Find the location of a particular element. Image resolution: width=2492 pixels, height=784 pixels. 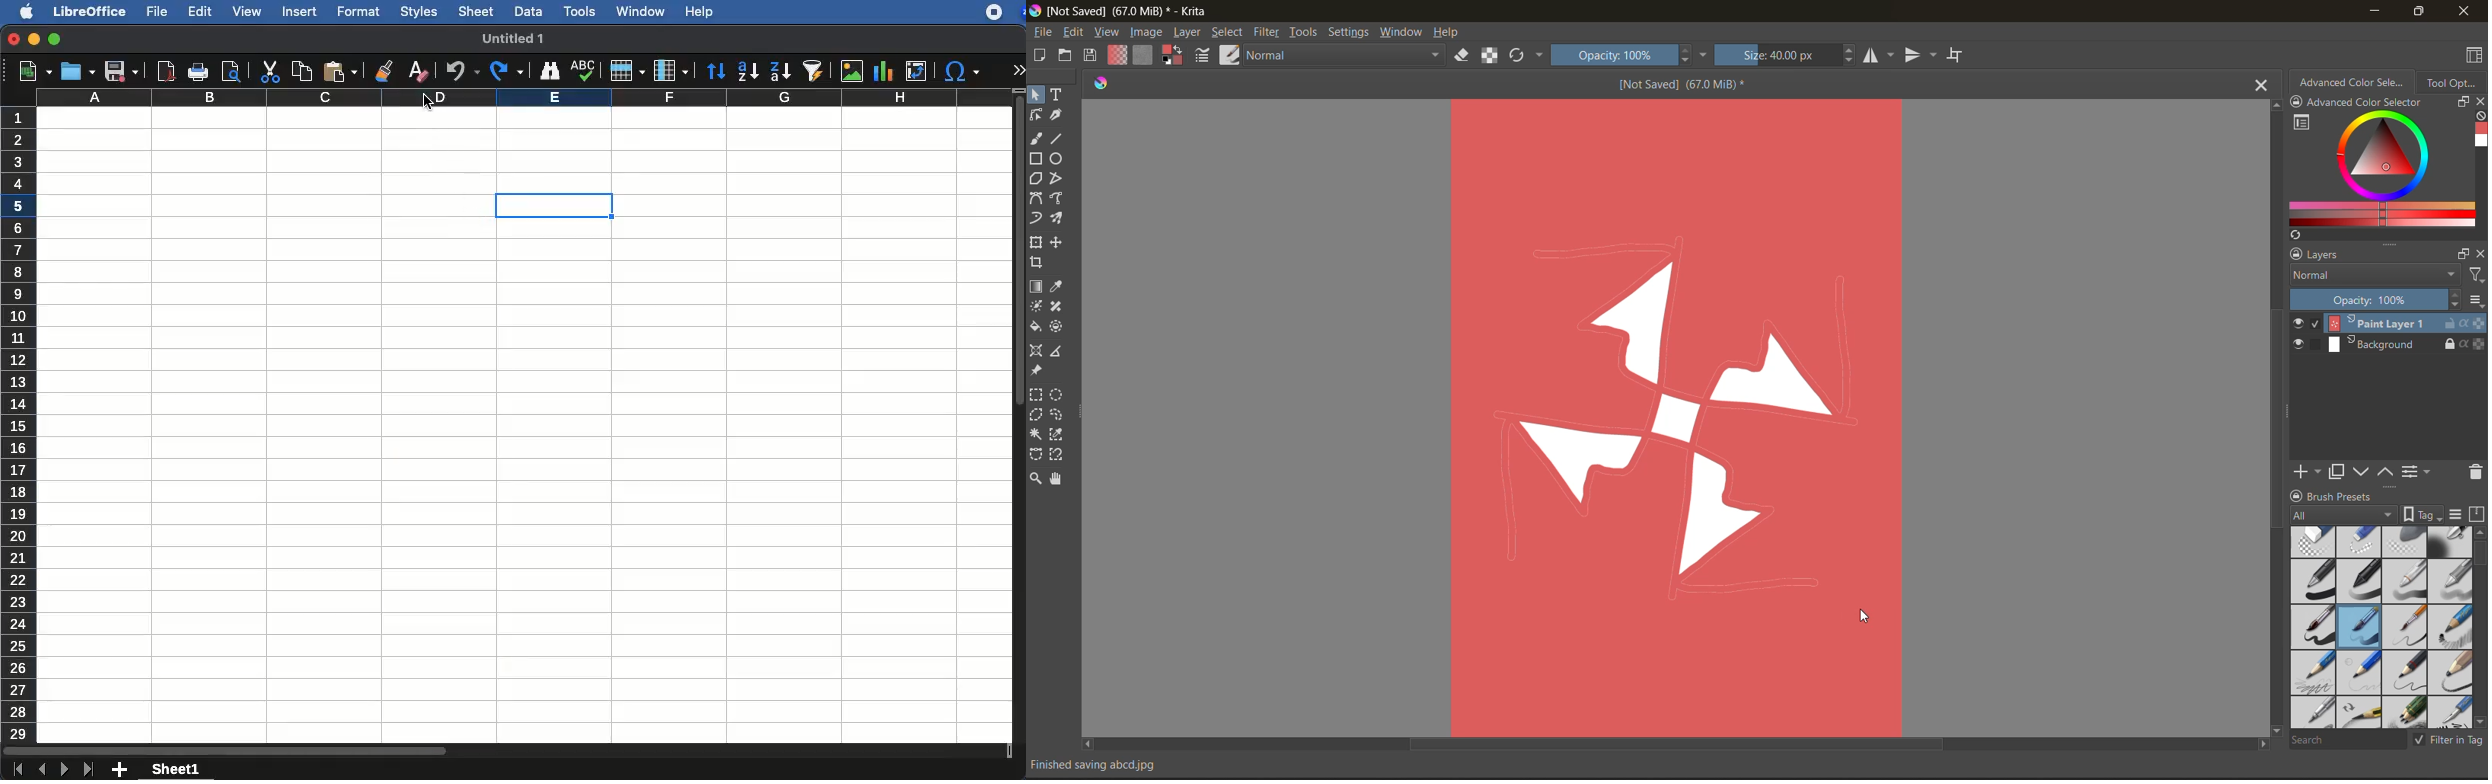

tools is located at coordinates (1058, 415).